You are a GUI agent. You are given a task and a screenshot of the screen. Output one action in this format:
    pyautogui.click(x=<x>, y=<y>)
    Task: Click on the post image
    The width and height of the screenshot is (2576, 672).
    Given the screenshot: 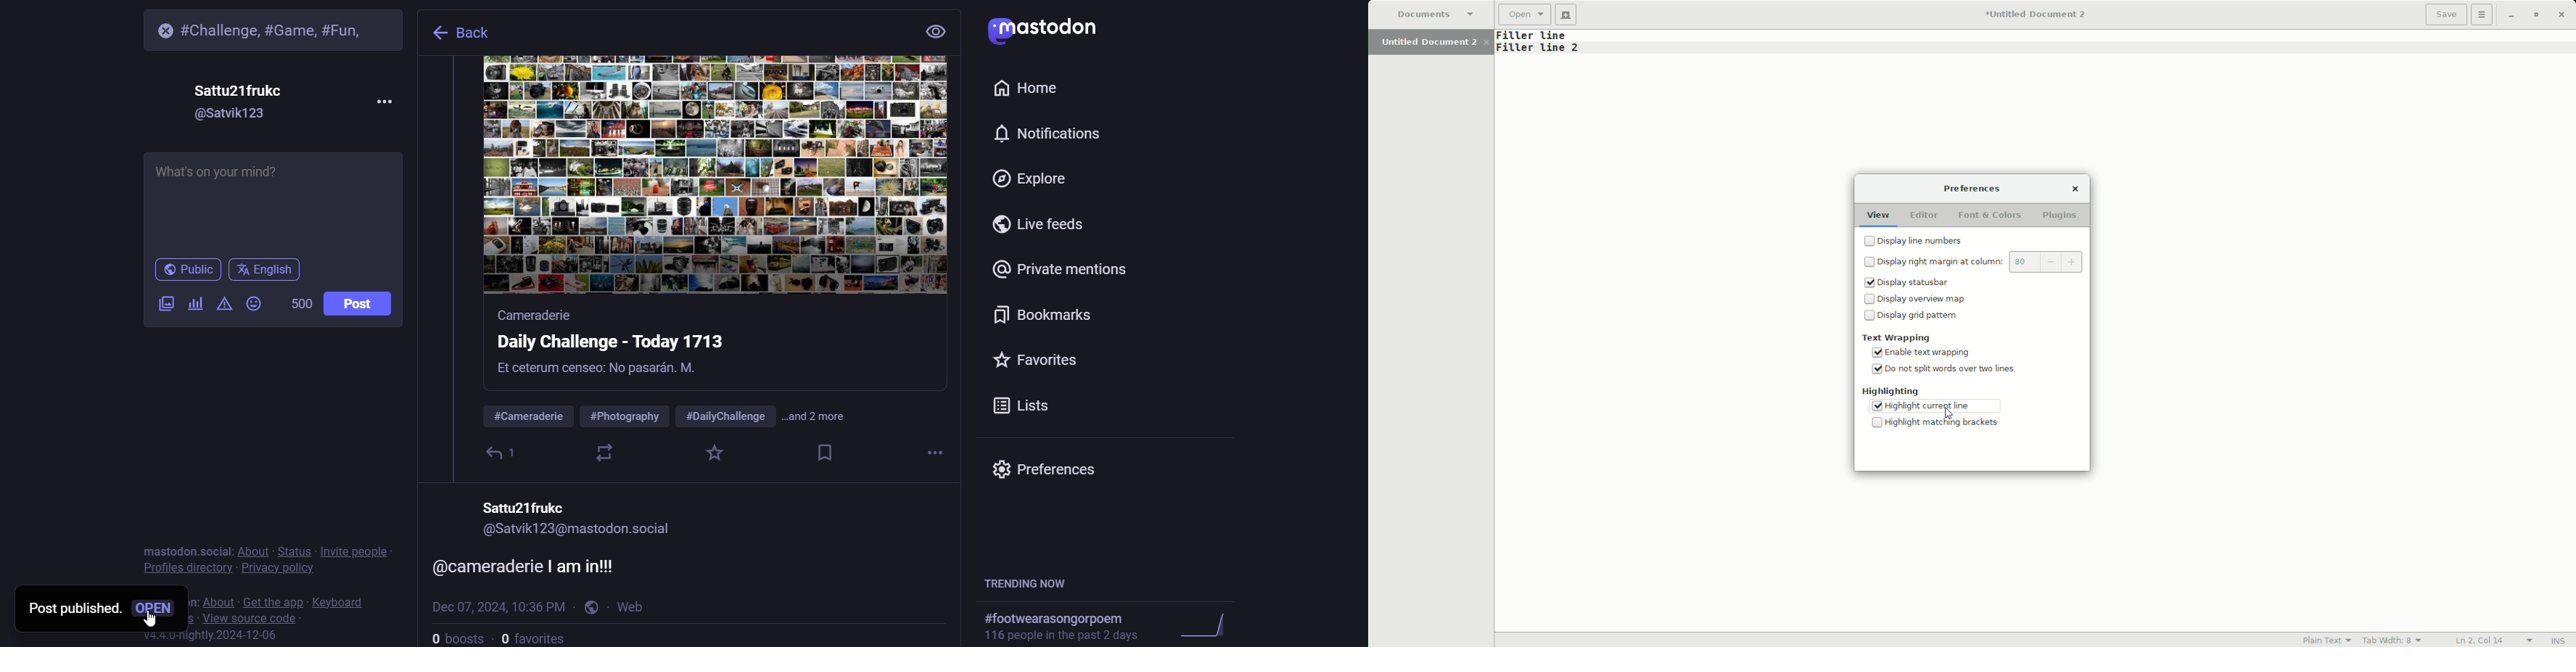 What is the action you would take?
    pyautogui.click(x=709, y=178)
    